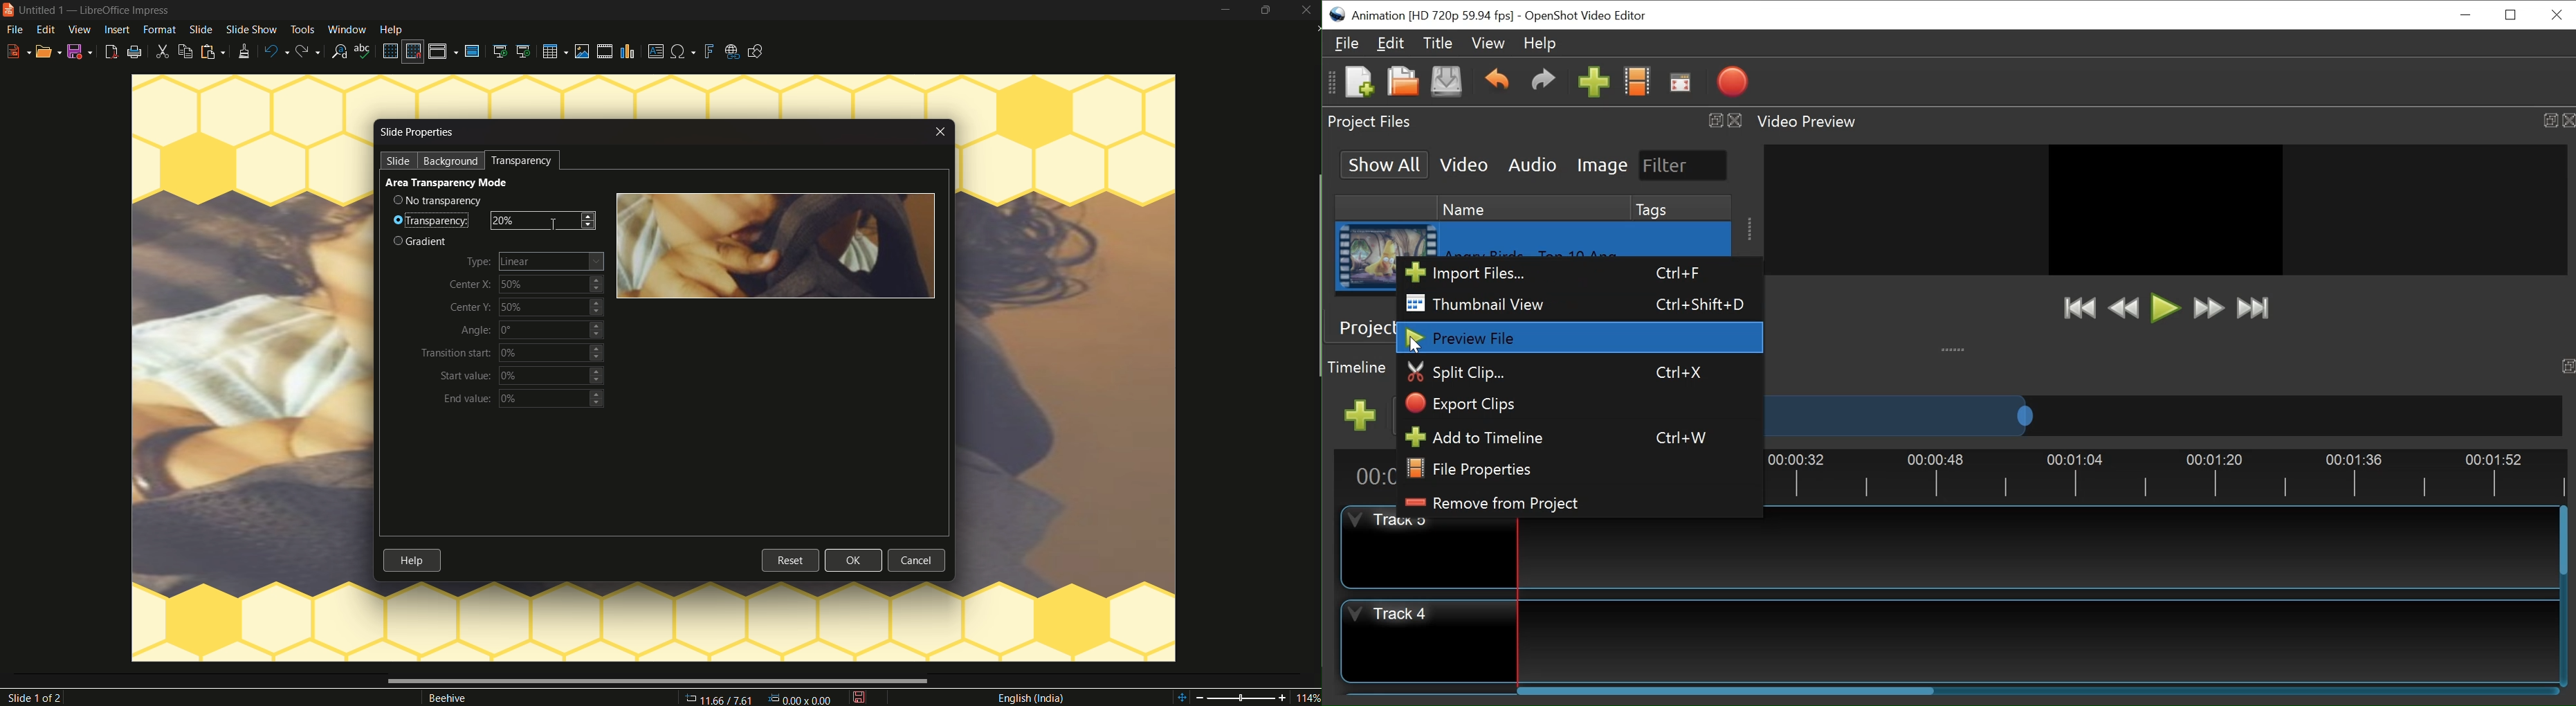 The image size is (2576, 728). Describe the element at coordinates (555, 399) in the screenshot. I see `0%` at that location.